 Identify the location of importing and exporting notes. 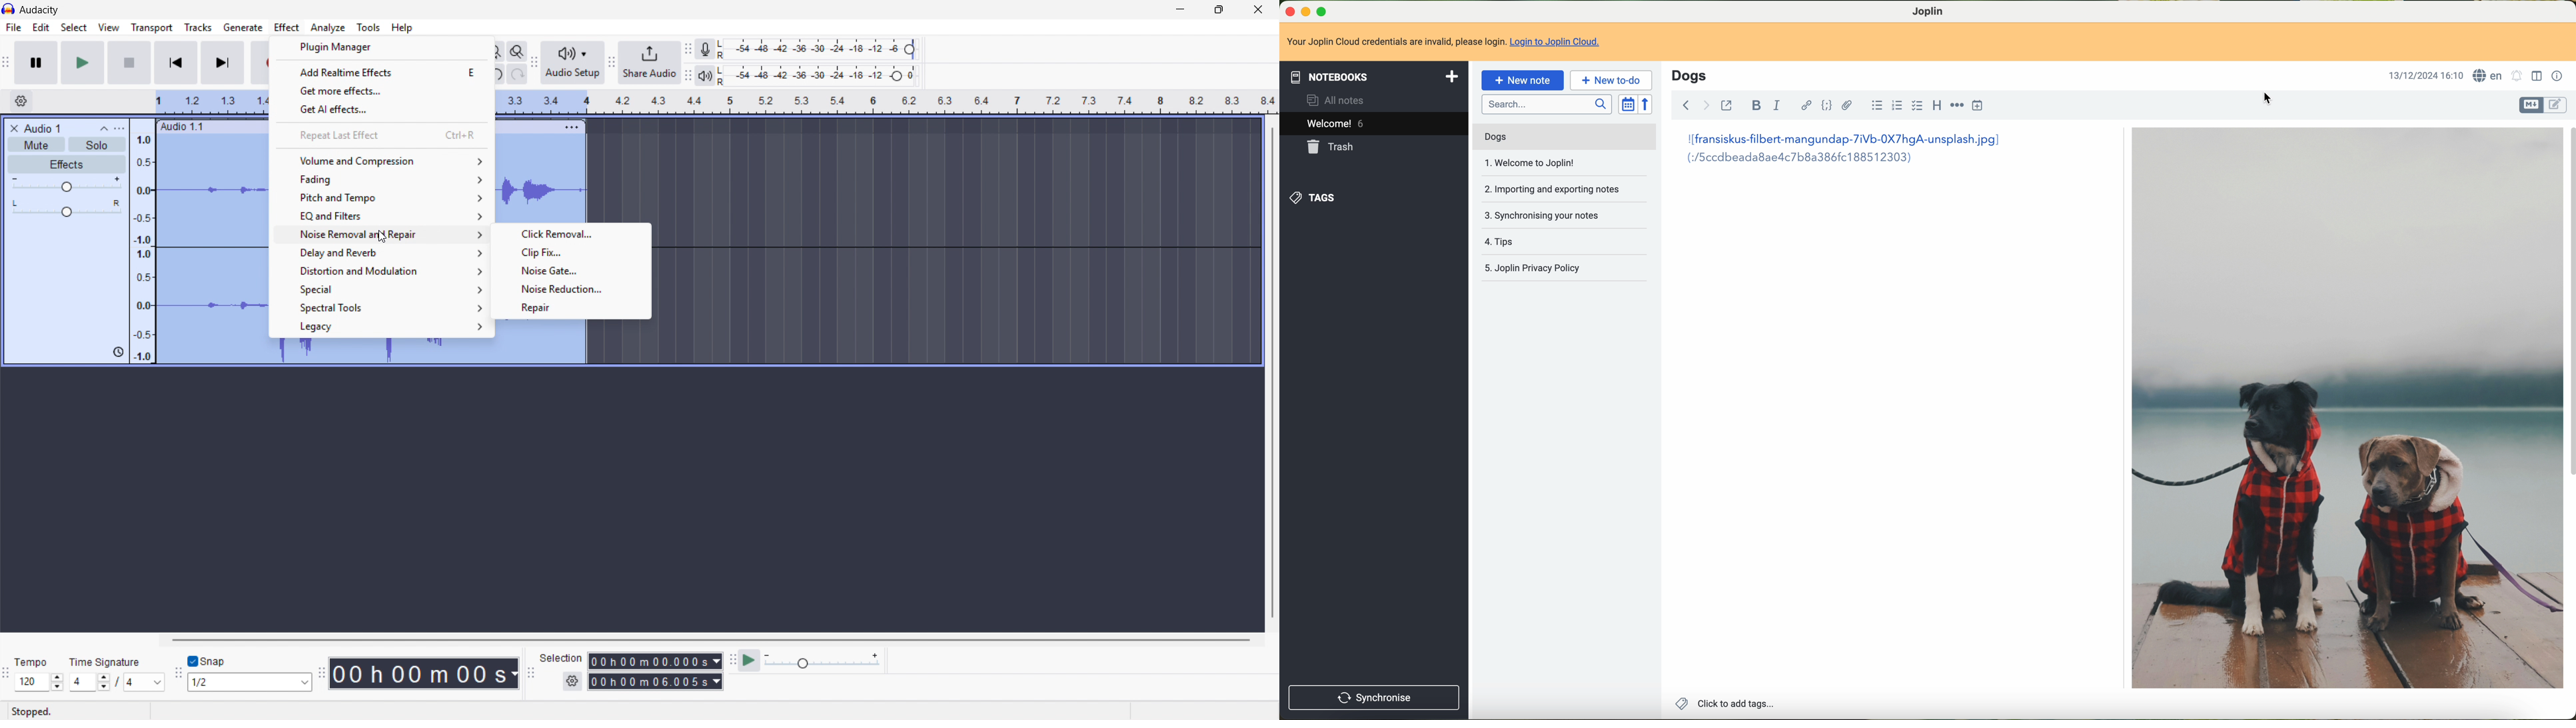
(1556, 188).